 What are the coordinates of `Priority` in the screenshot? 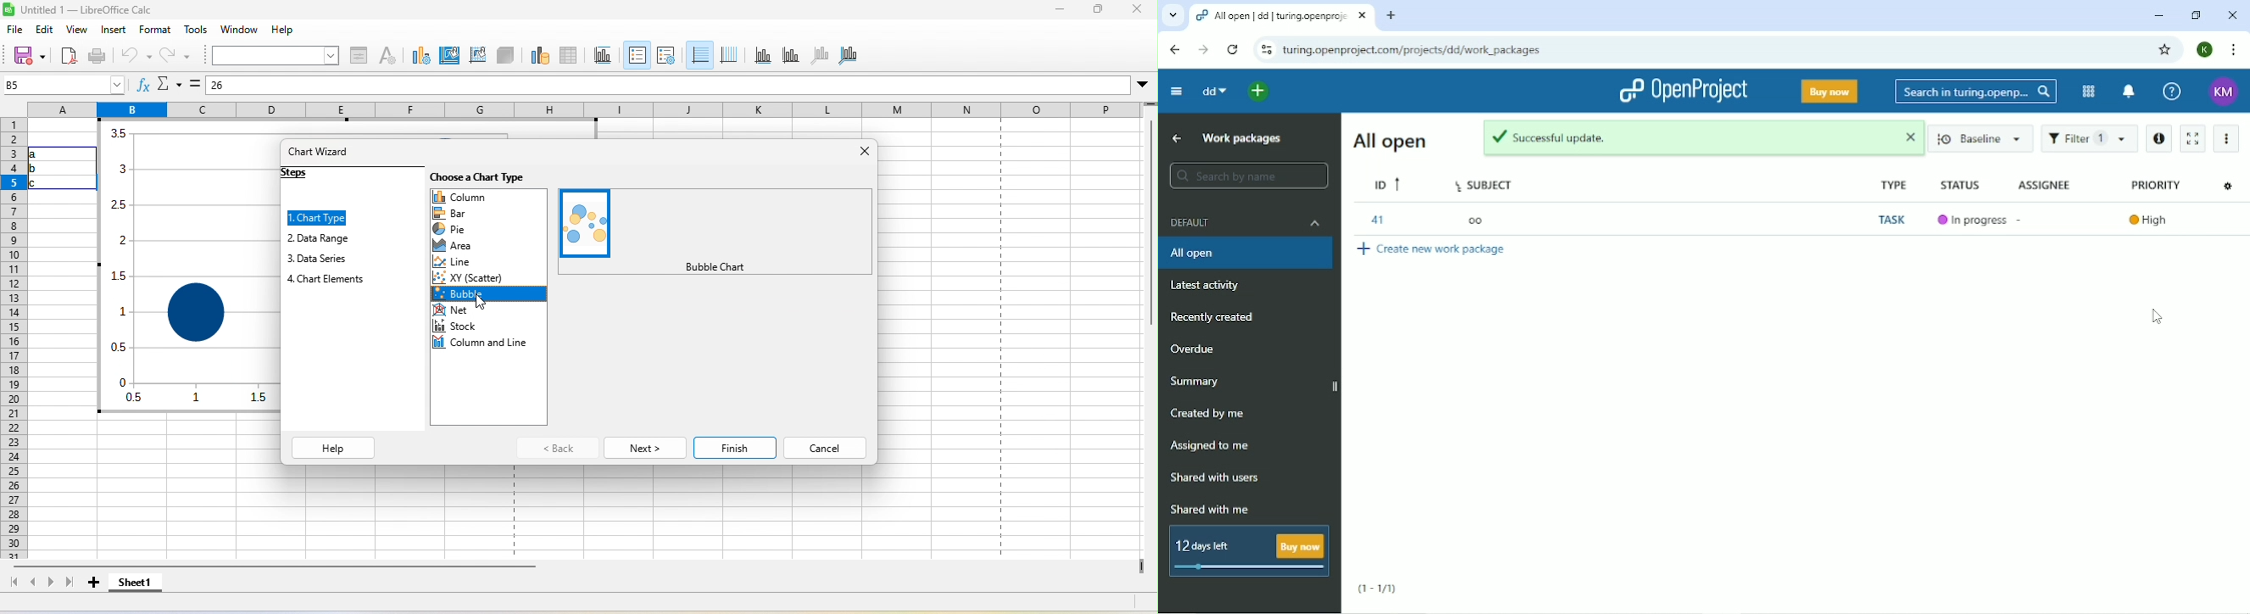 It's located at (2154, 186).